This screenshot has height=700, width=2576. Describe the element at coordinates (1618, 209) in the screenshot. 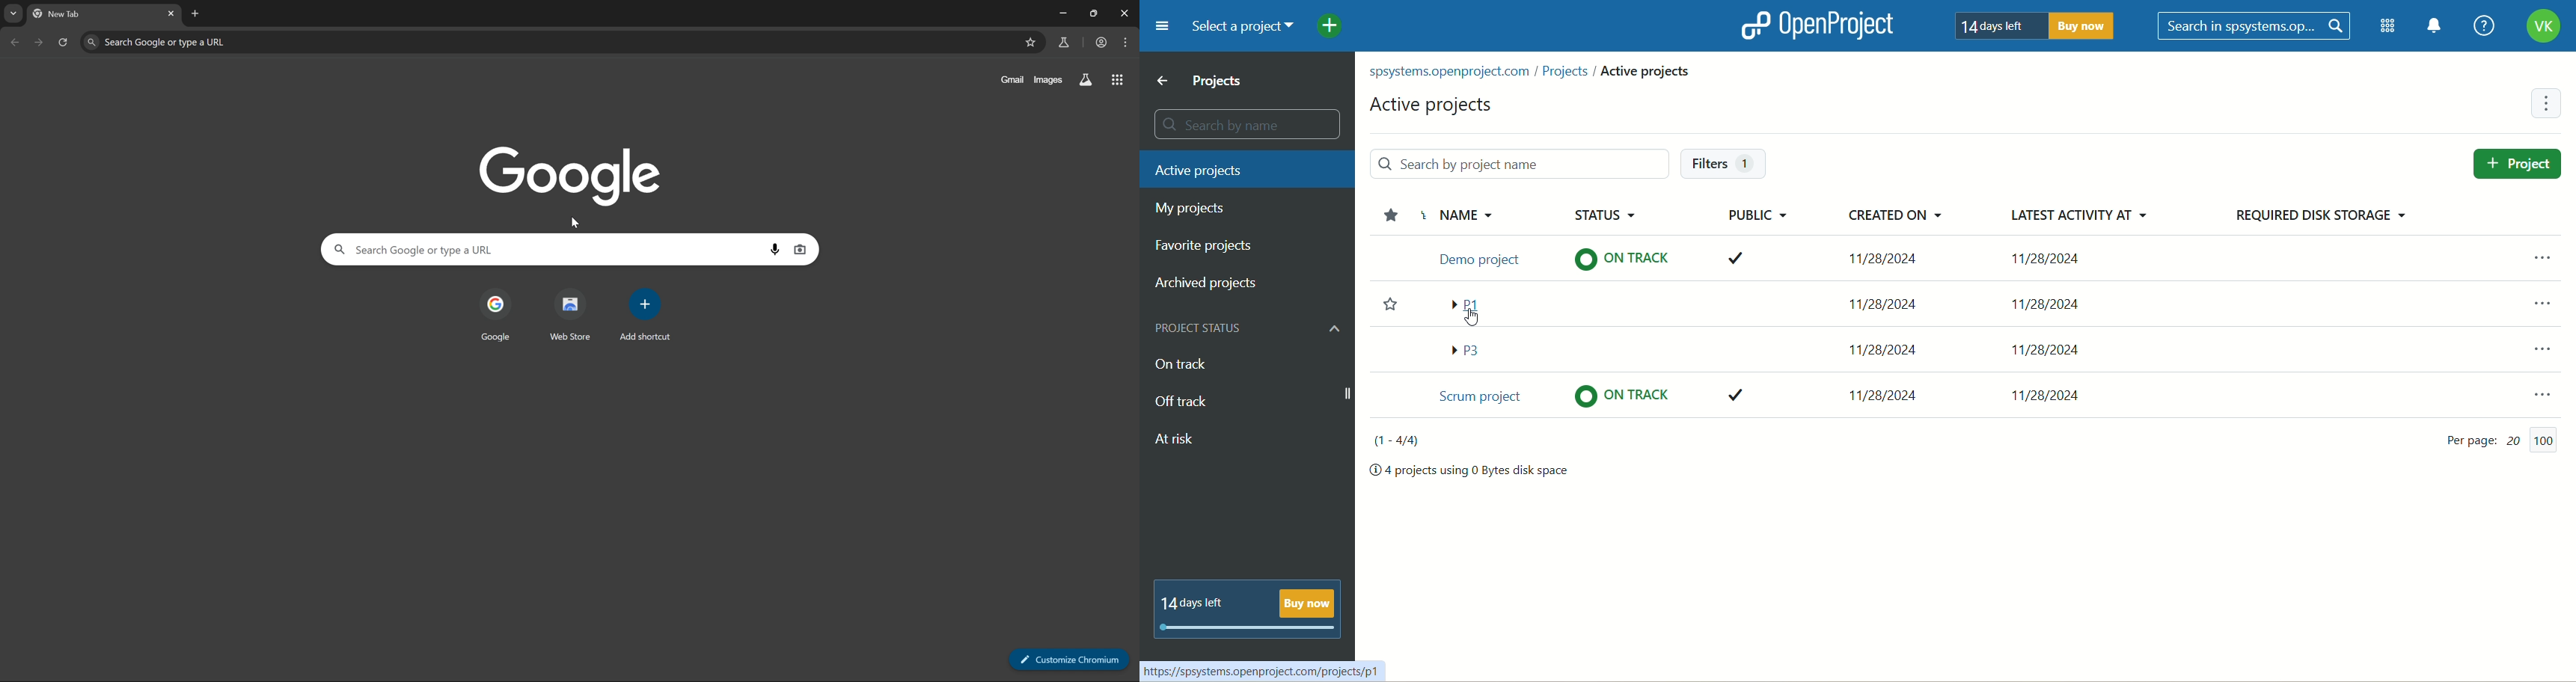

I see `status` at that location.